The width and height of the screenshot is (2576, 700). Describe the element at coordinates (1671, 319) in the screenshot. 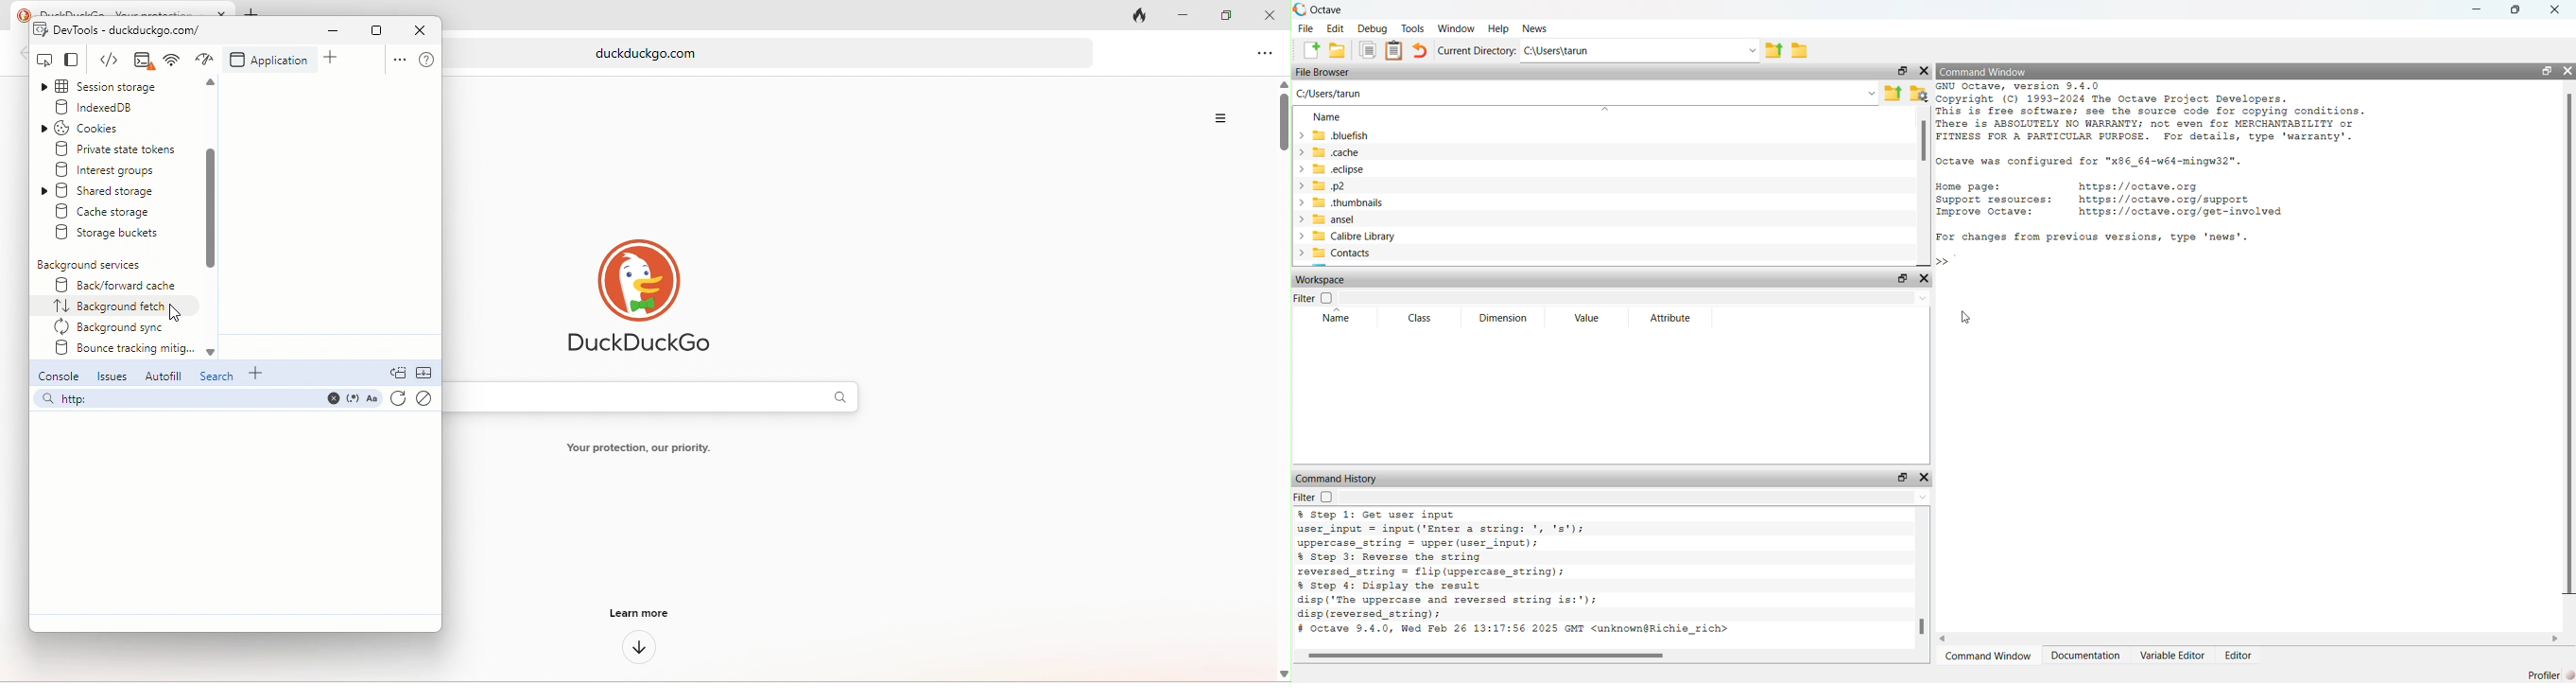

I see `attribute` at that location.